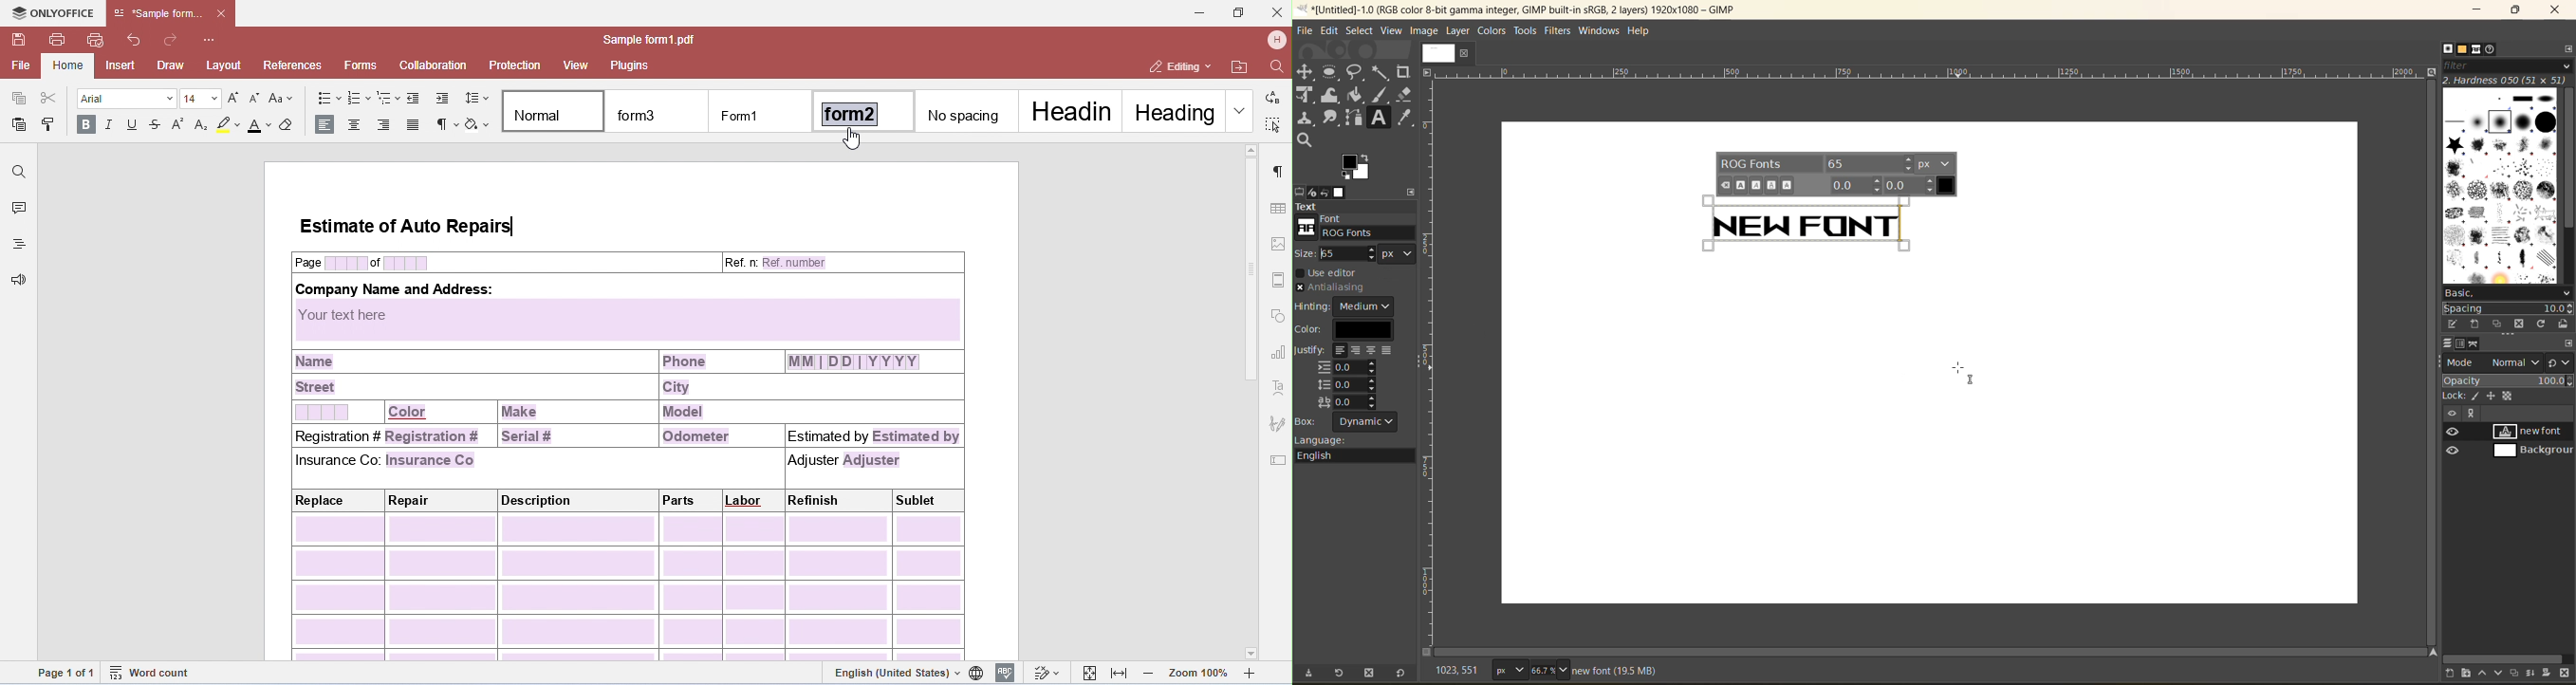 This screenshot has height=700, width=2576. What do you see at coordinates (2568, 160) in the screenshot?
I see `vertical scroll bar` at bounding box center [2568, 160].